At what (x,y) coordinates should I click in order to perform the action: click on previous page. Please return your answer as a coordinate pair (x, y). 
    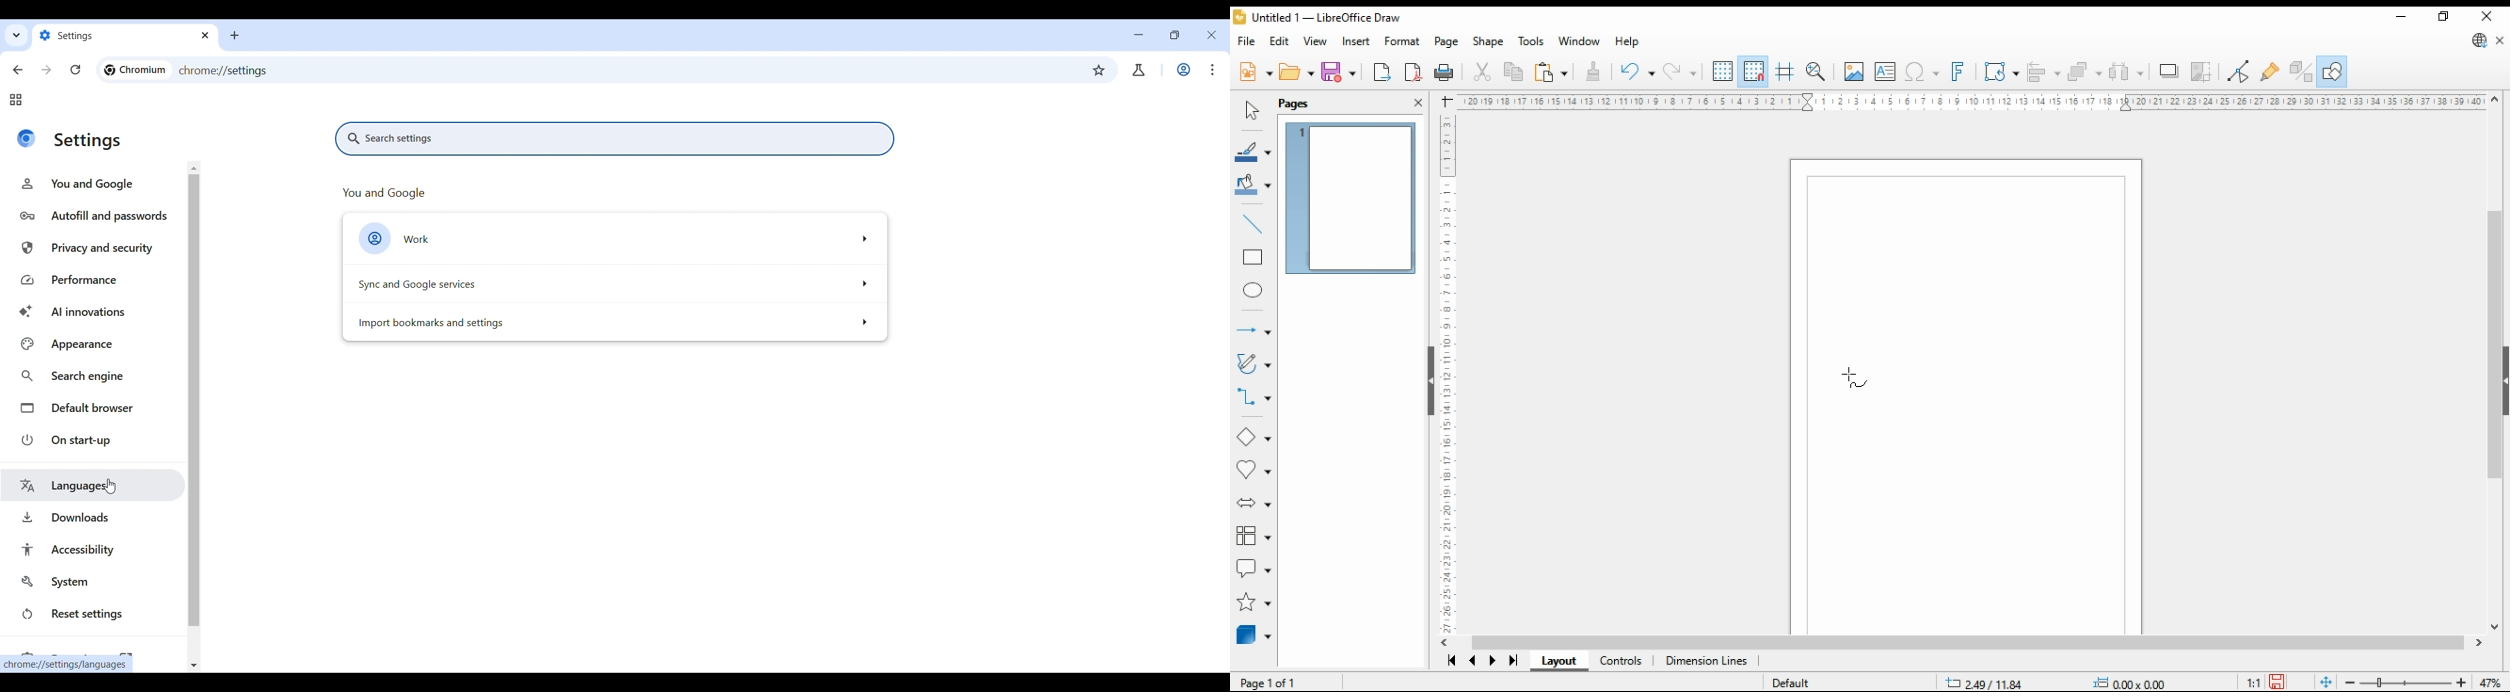
    Looking at the image, I should click on (1472, 661).